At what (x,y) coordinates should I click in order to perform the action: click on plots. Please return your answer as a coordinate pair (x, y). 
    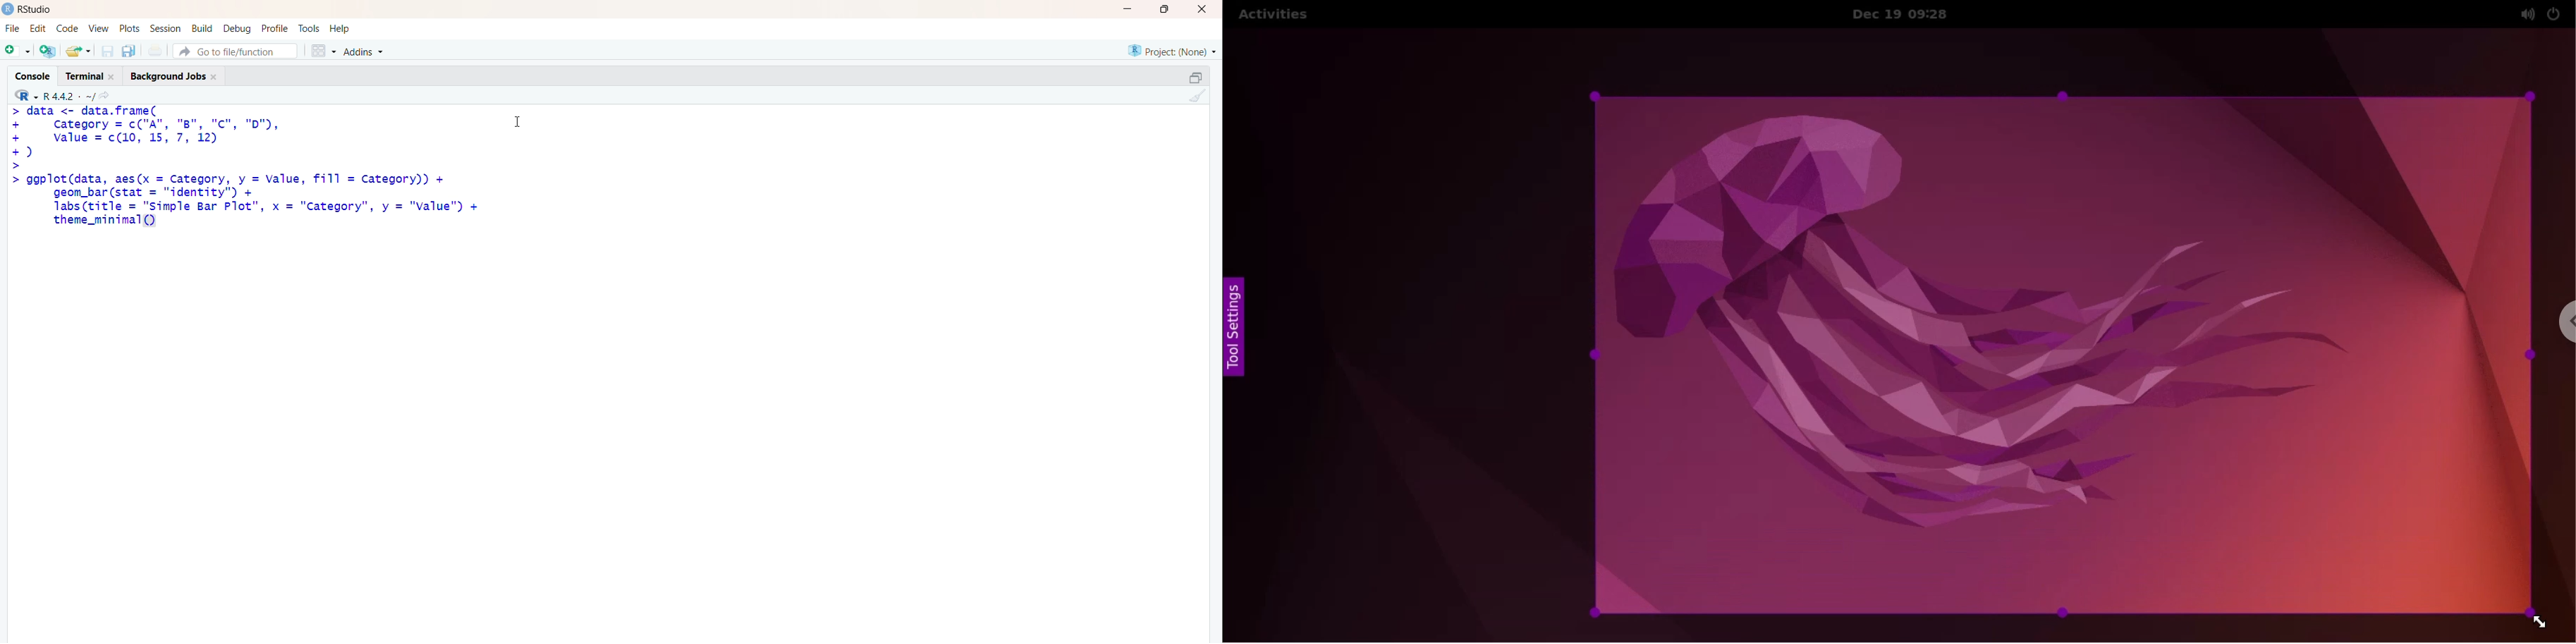
    Looking at the image, I should click on (131, 29).